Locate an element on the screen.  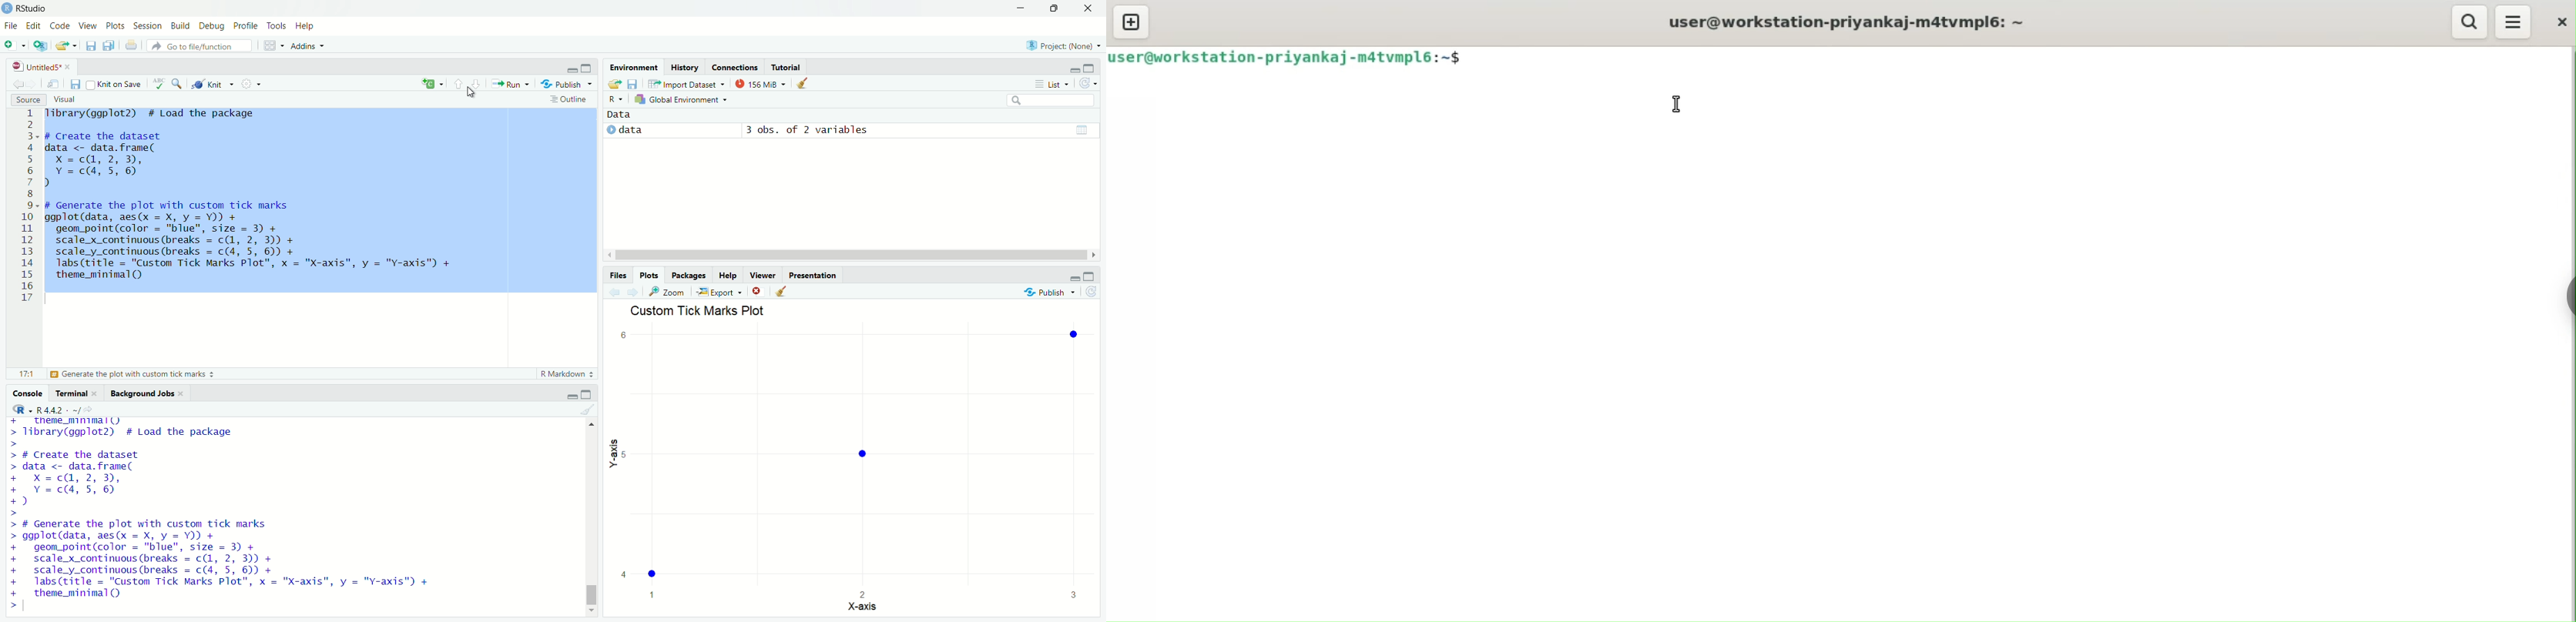
minimize is located at coordinates (565, 393).